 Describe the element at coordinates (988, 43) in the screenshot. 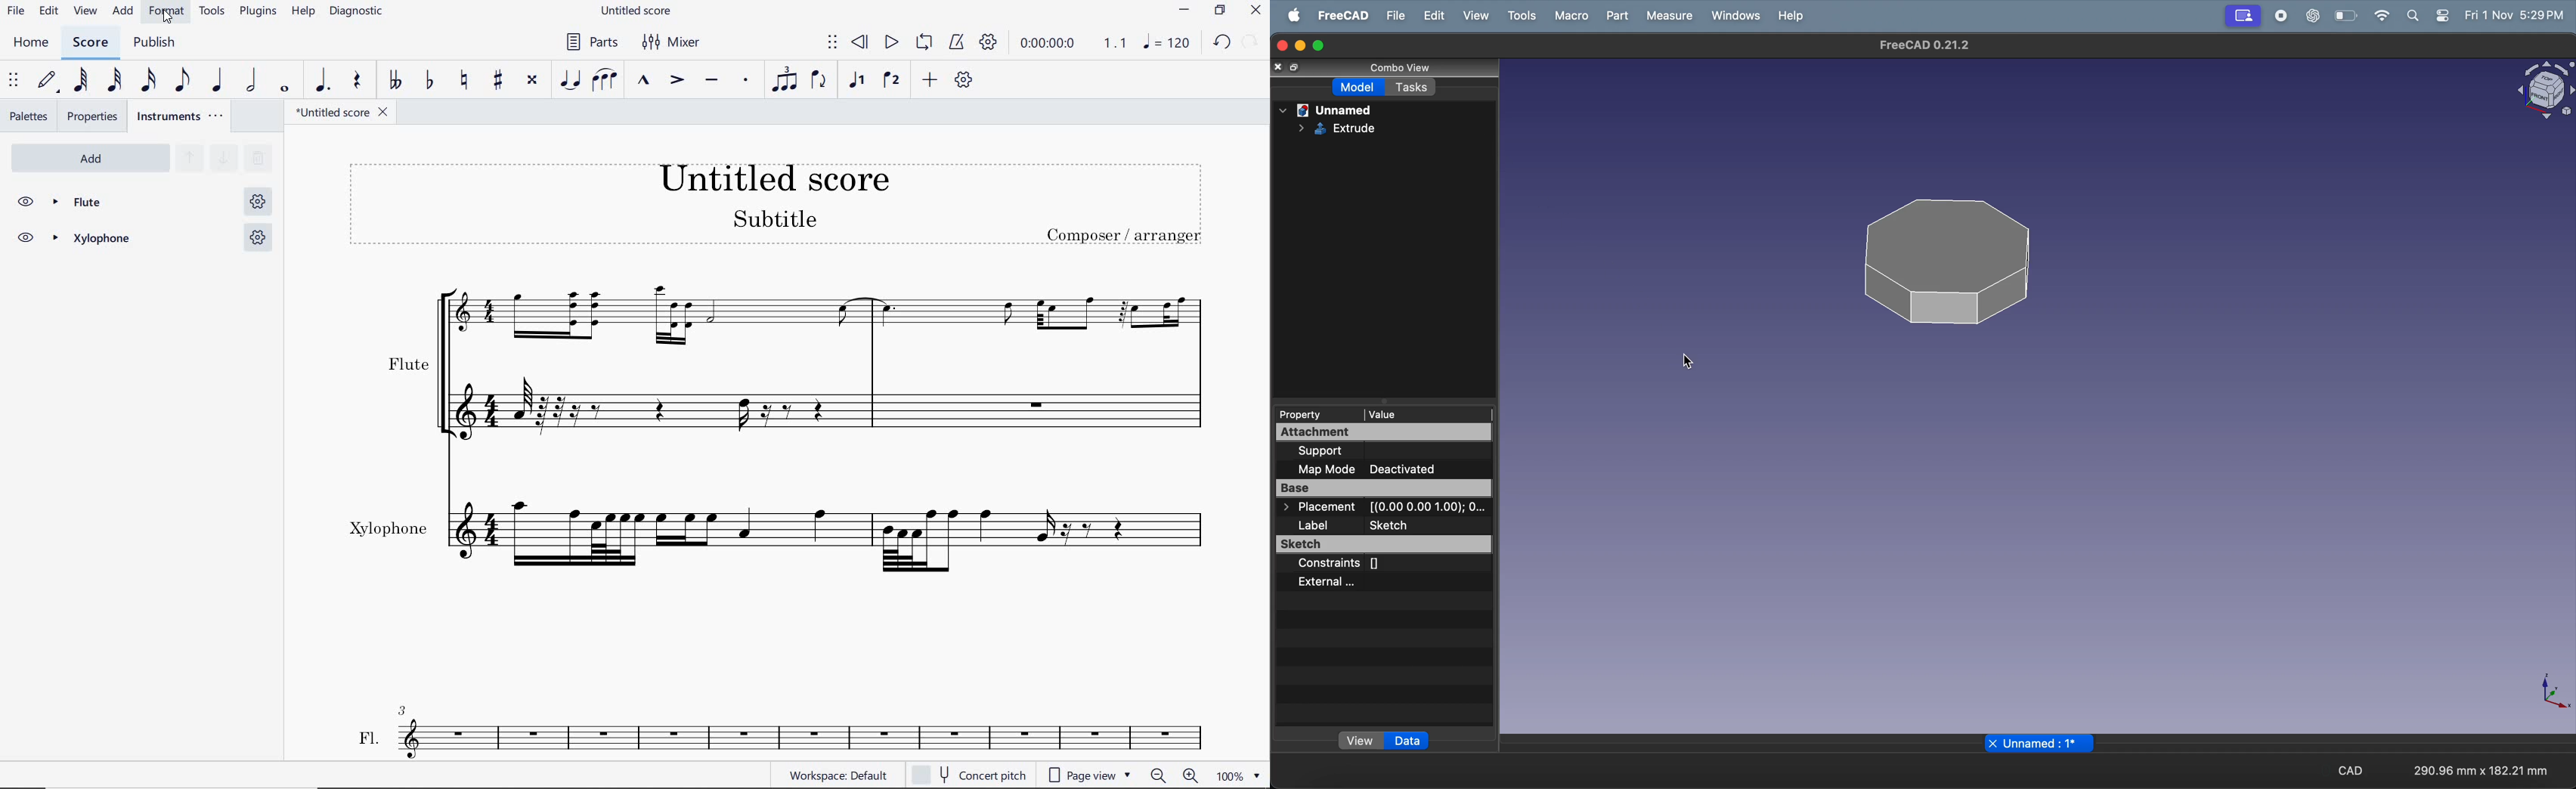

I see `PLAYBACK SETTINGS` at that location.